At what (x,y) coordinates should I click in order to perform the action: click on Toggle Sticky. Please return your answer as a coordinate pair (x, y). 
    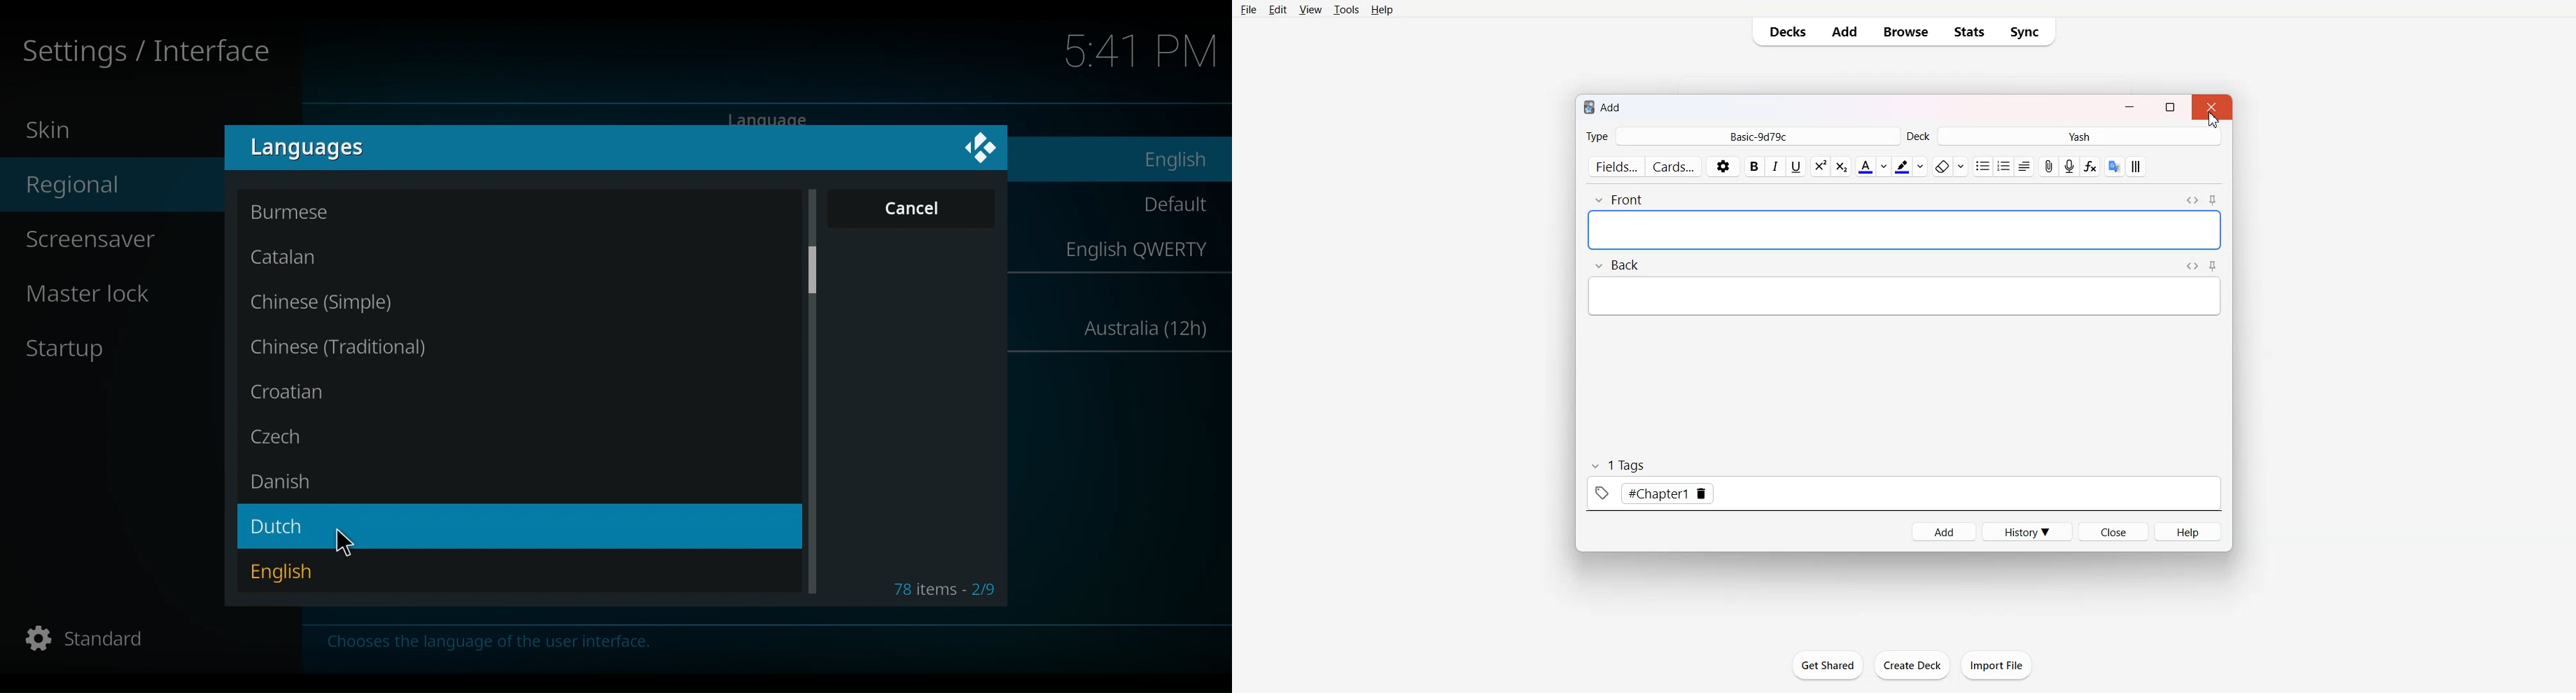
    Looking at the image, I should click on (2212, 200).